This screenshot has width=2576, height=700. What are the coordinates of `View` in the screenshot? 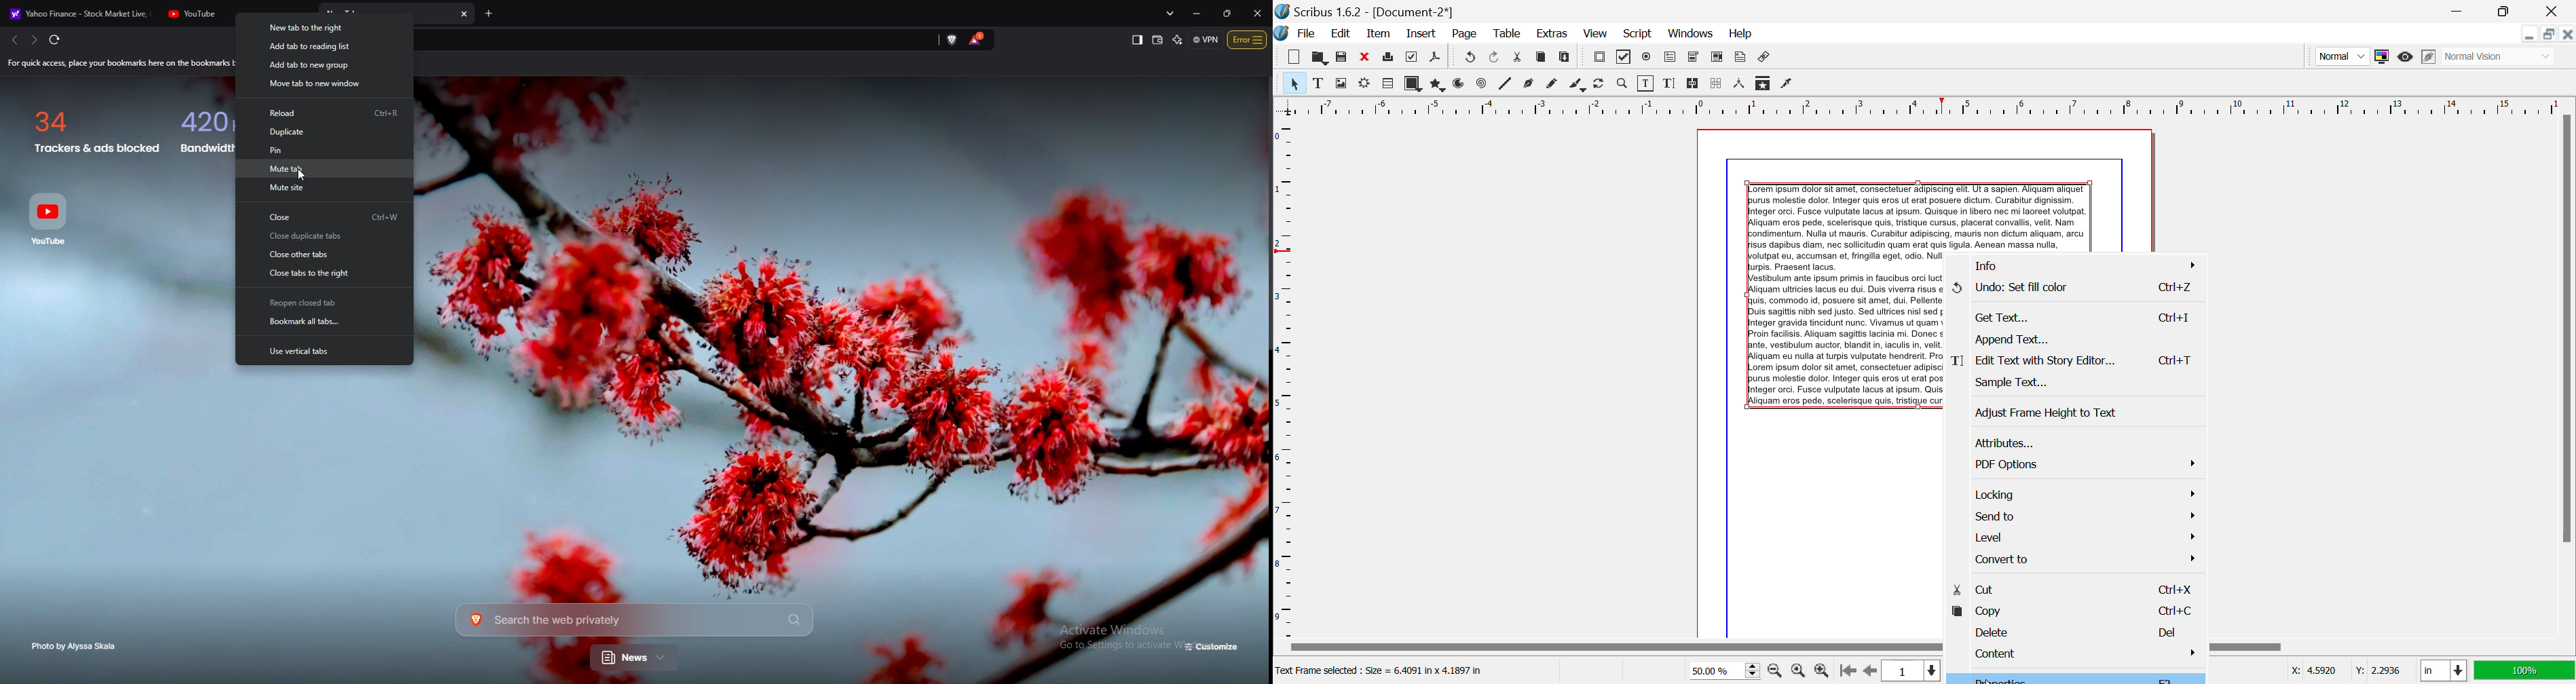 It's located at (1594, 34).